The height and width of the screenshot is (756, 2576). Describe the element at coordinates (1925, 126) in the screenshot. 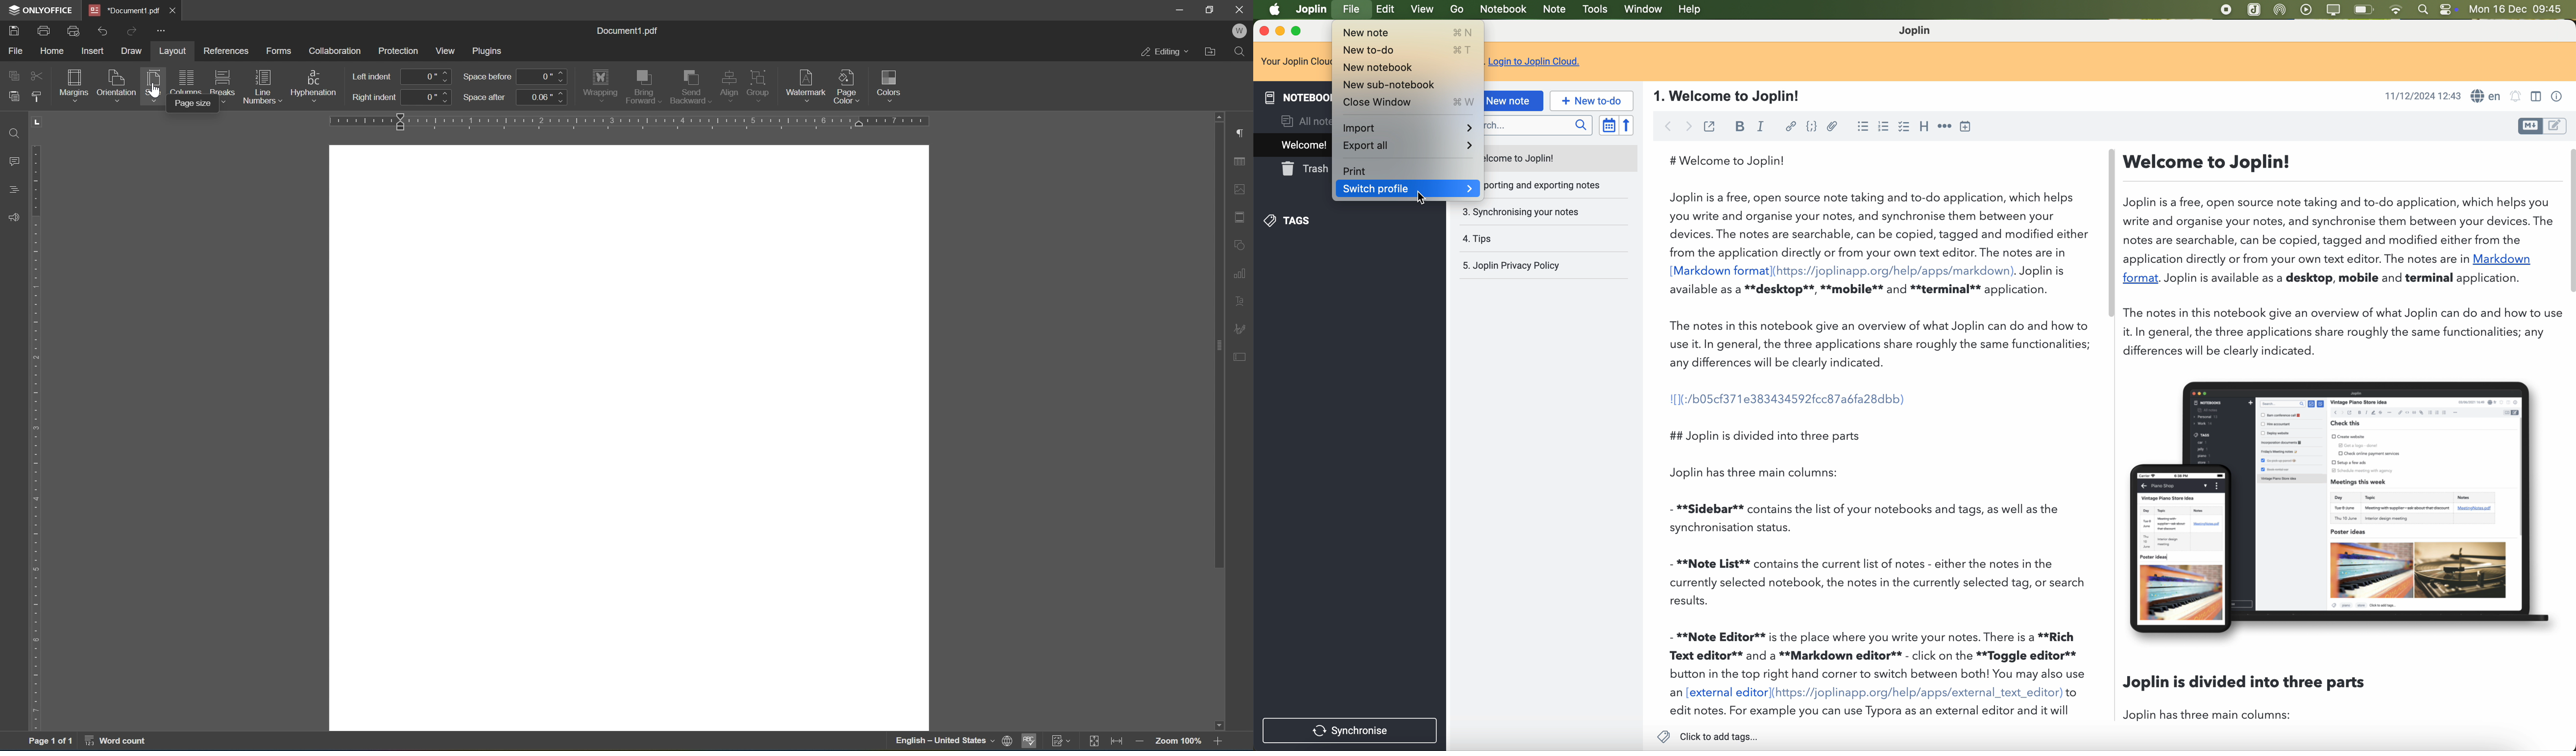

I see `heading` at that location.